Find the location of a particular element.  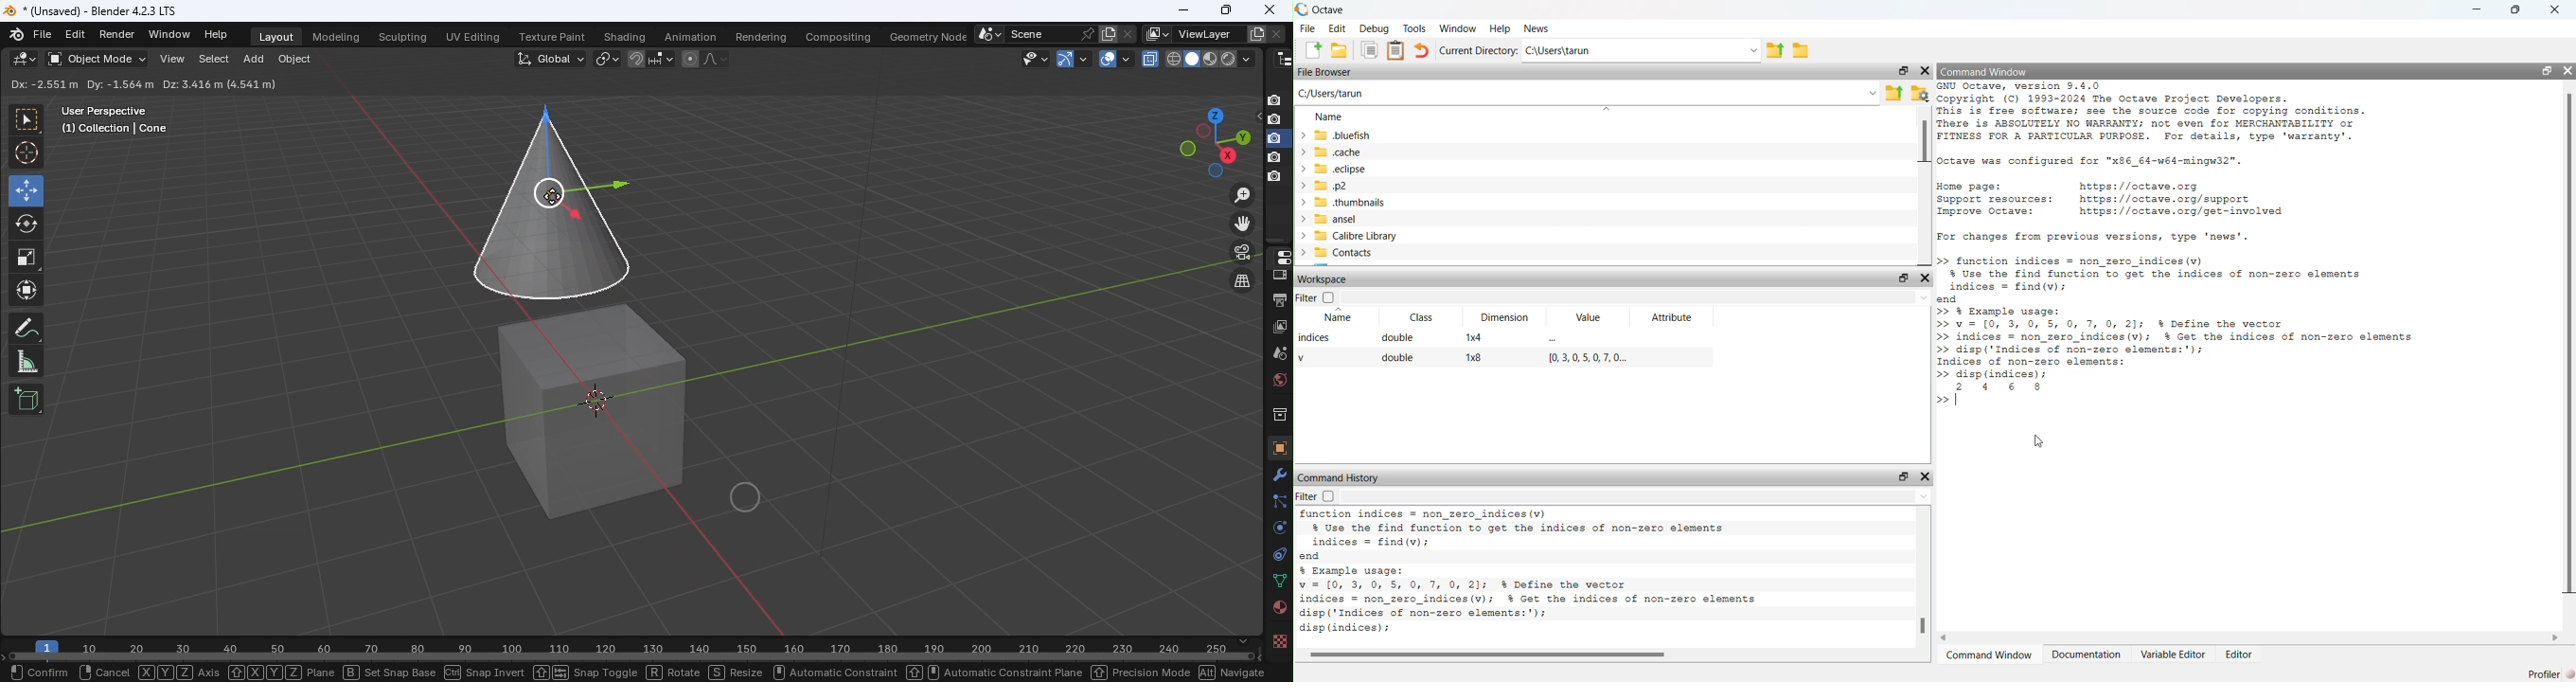

Show overlays is located at coordinates (1107, 59).